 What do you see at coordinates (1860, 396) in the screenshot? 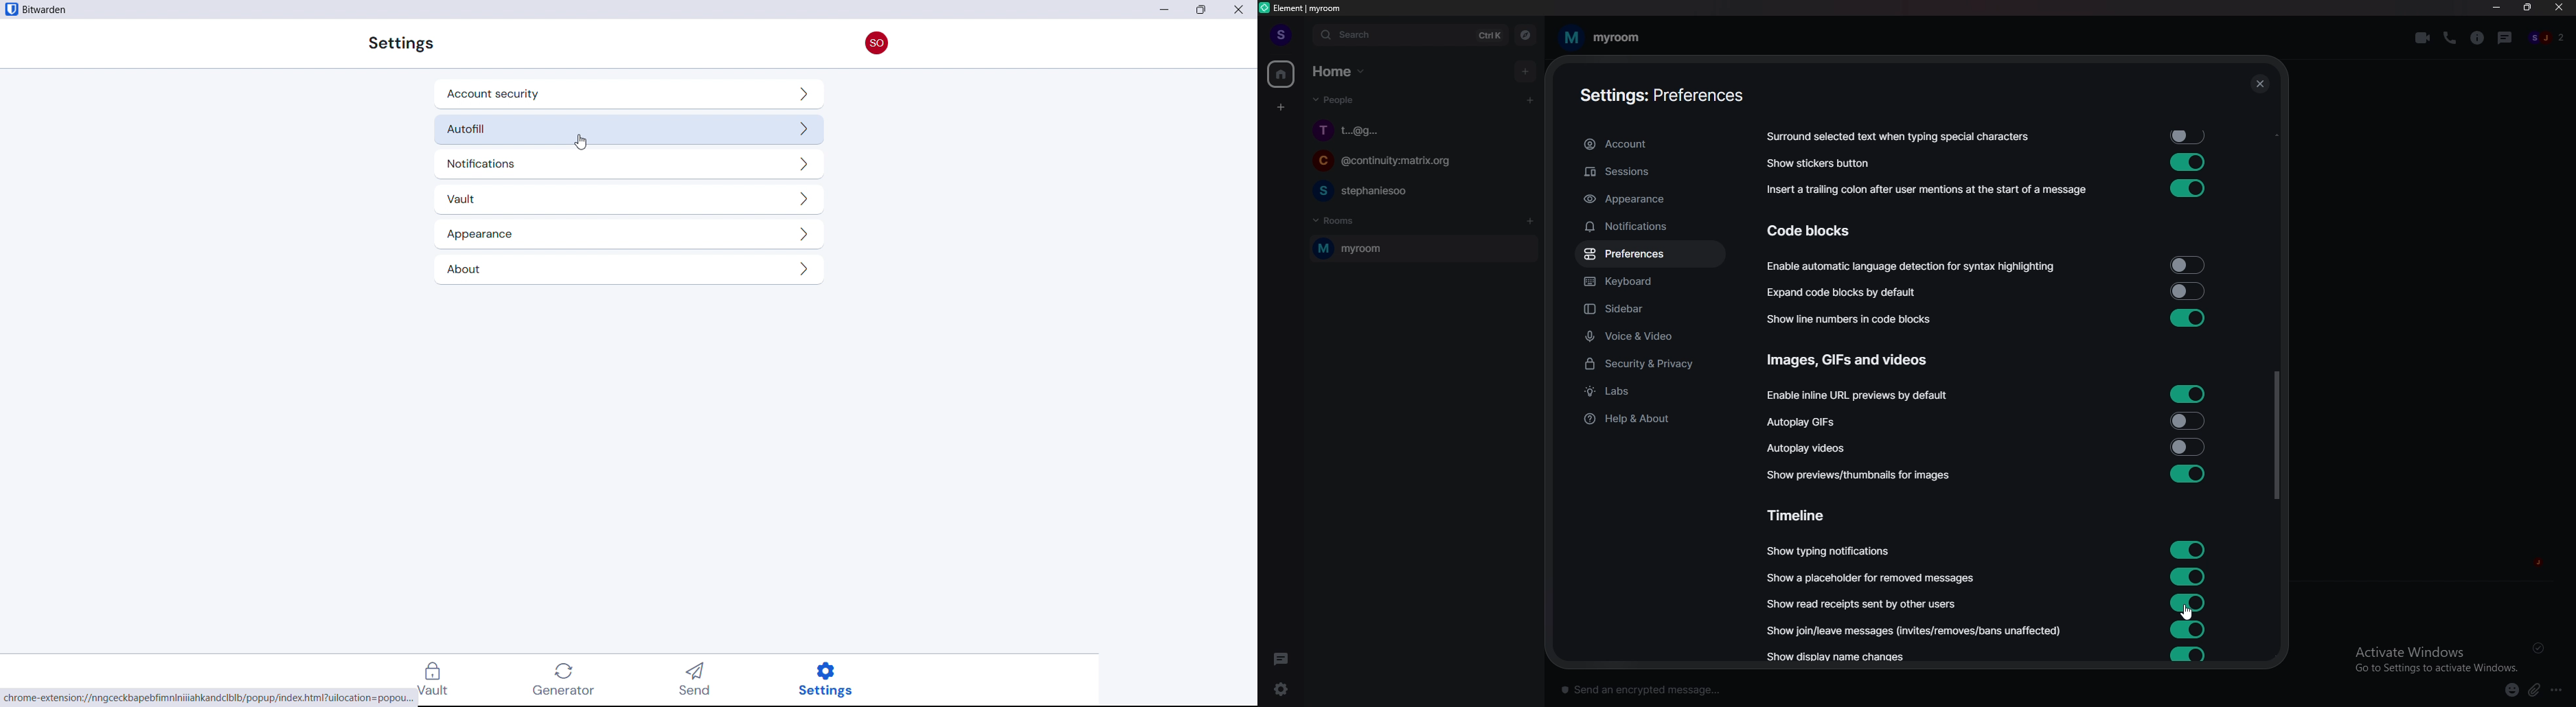
I see `enable inline url previews by default` at bounding box center [1860, 396].